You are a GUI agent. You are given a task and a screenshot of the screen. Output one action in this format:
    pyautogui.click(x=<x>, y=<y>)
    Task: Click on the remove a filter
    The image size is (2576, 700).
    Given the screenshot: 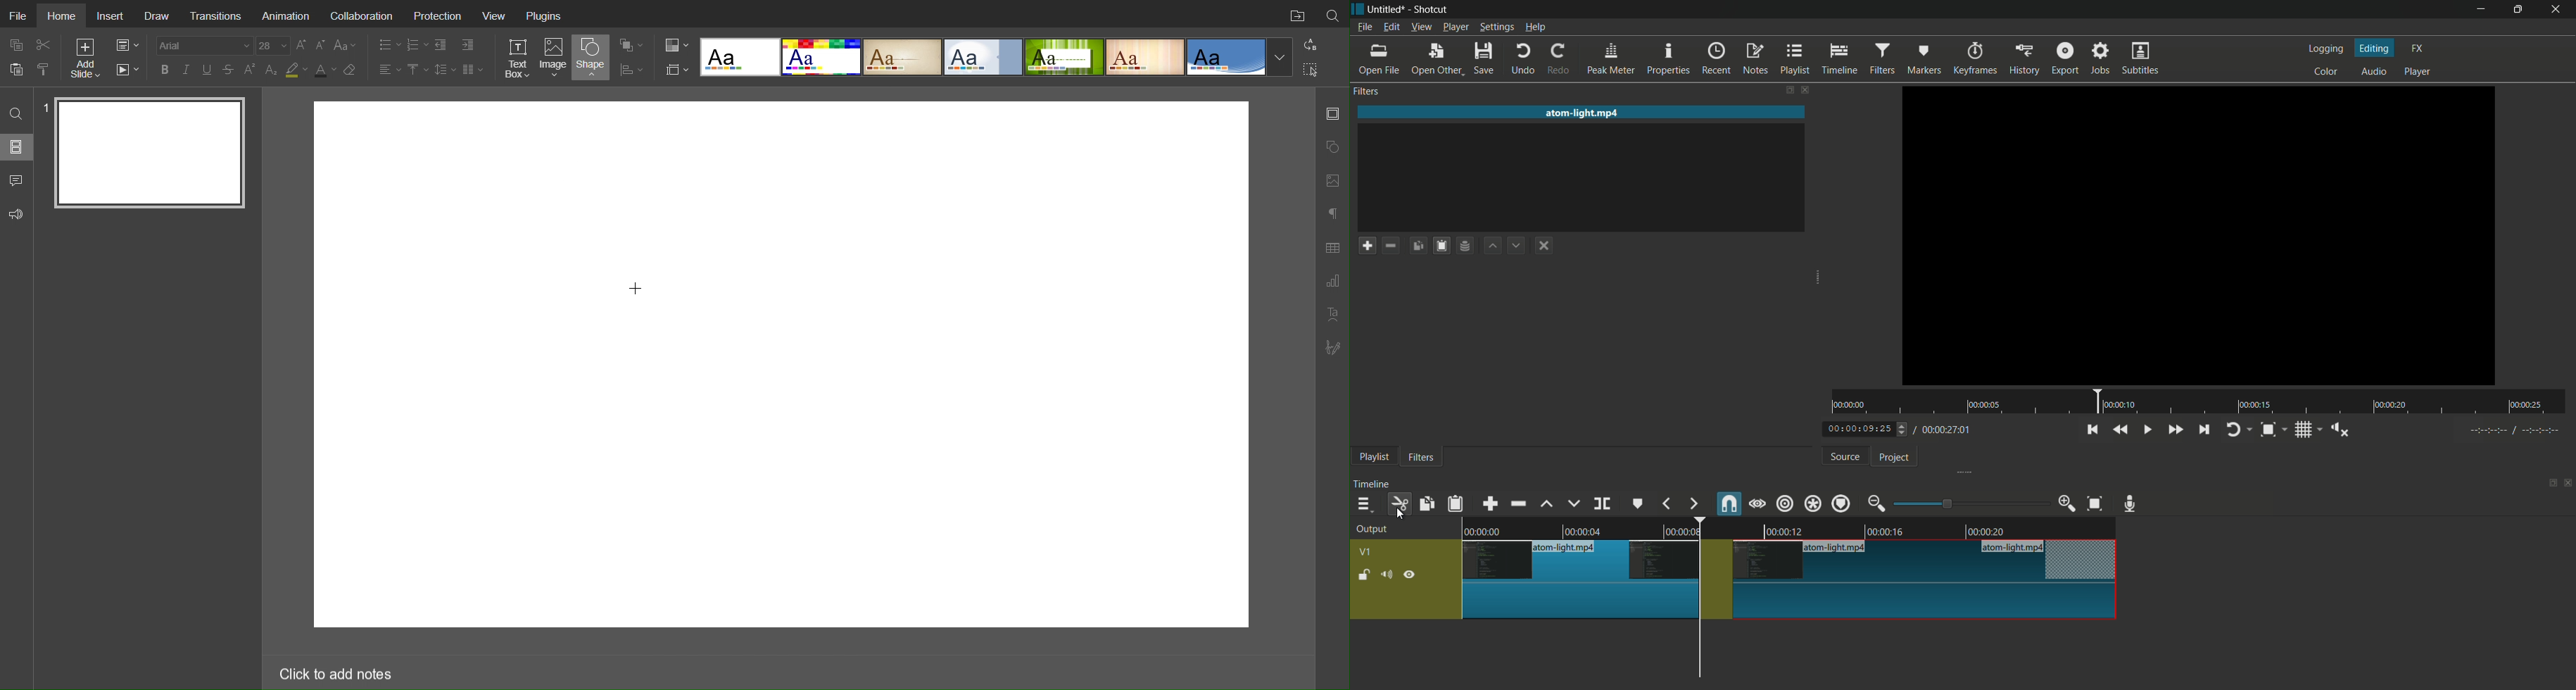 What is the action you would take?
    pyautogui.click(x=1394, y=245)
    